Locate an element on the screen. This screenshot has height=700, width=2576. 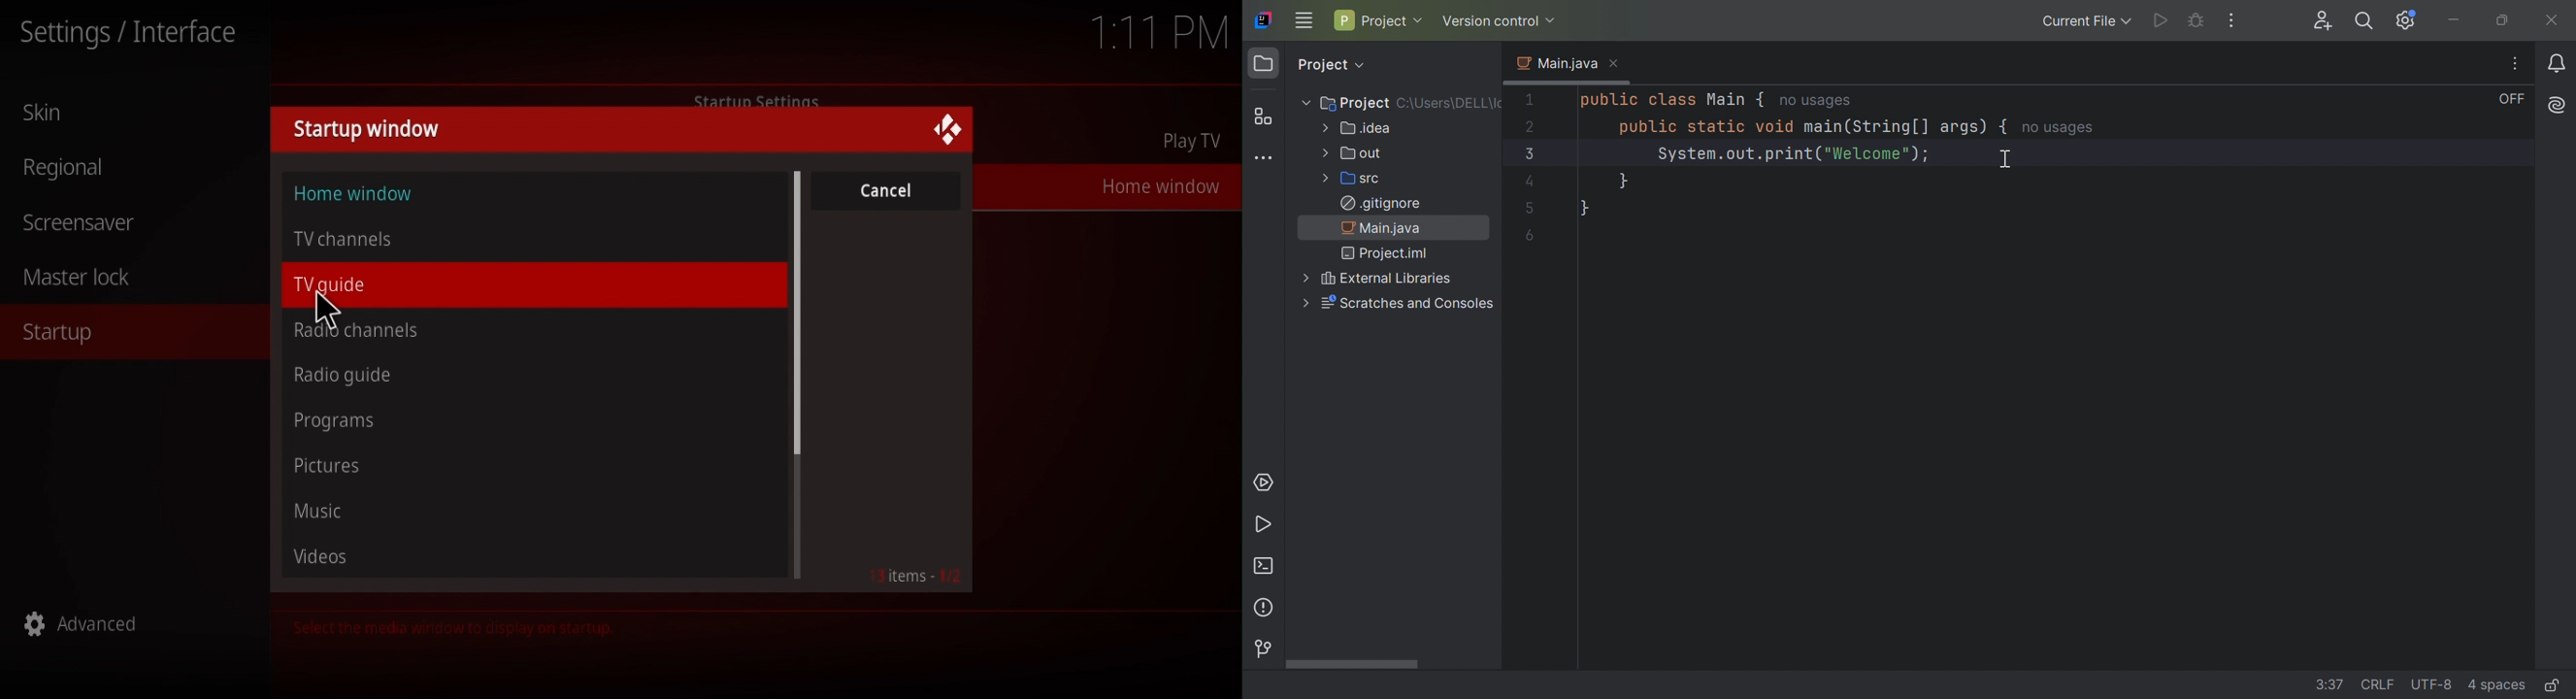
tv guide is located at coordinates (352, 286).